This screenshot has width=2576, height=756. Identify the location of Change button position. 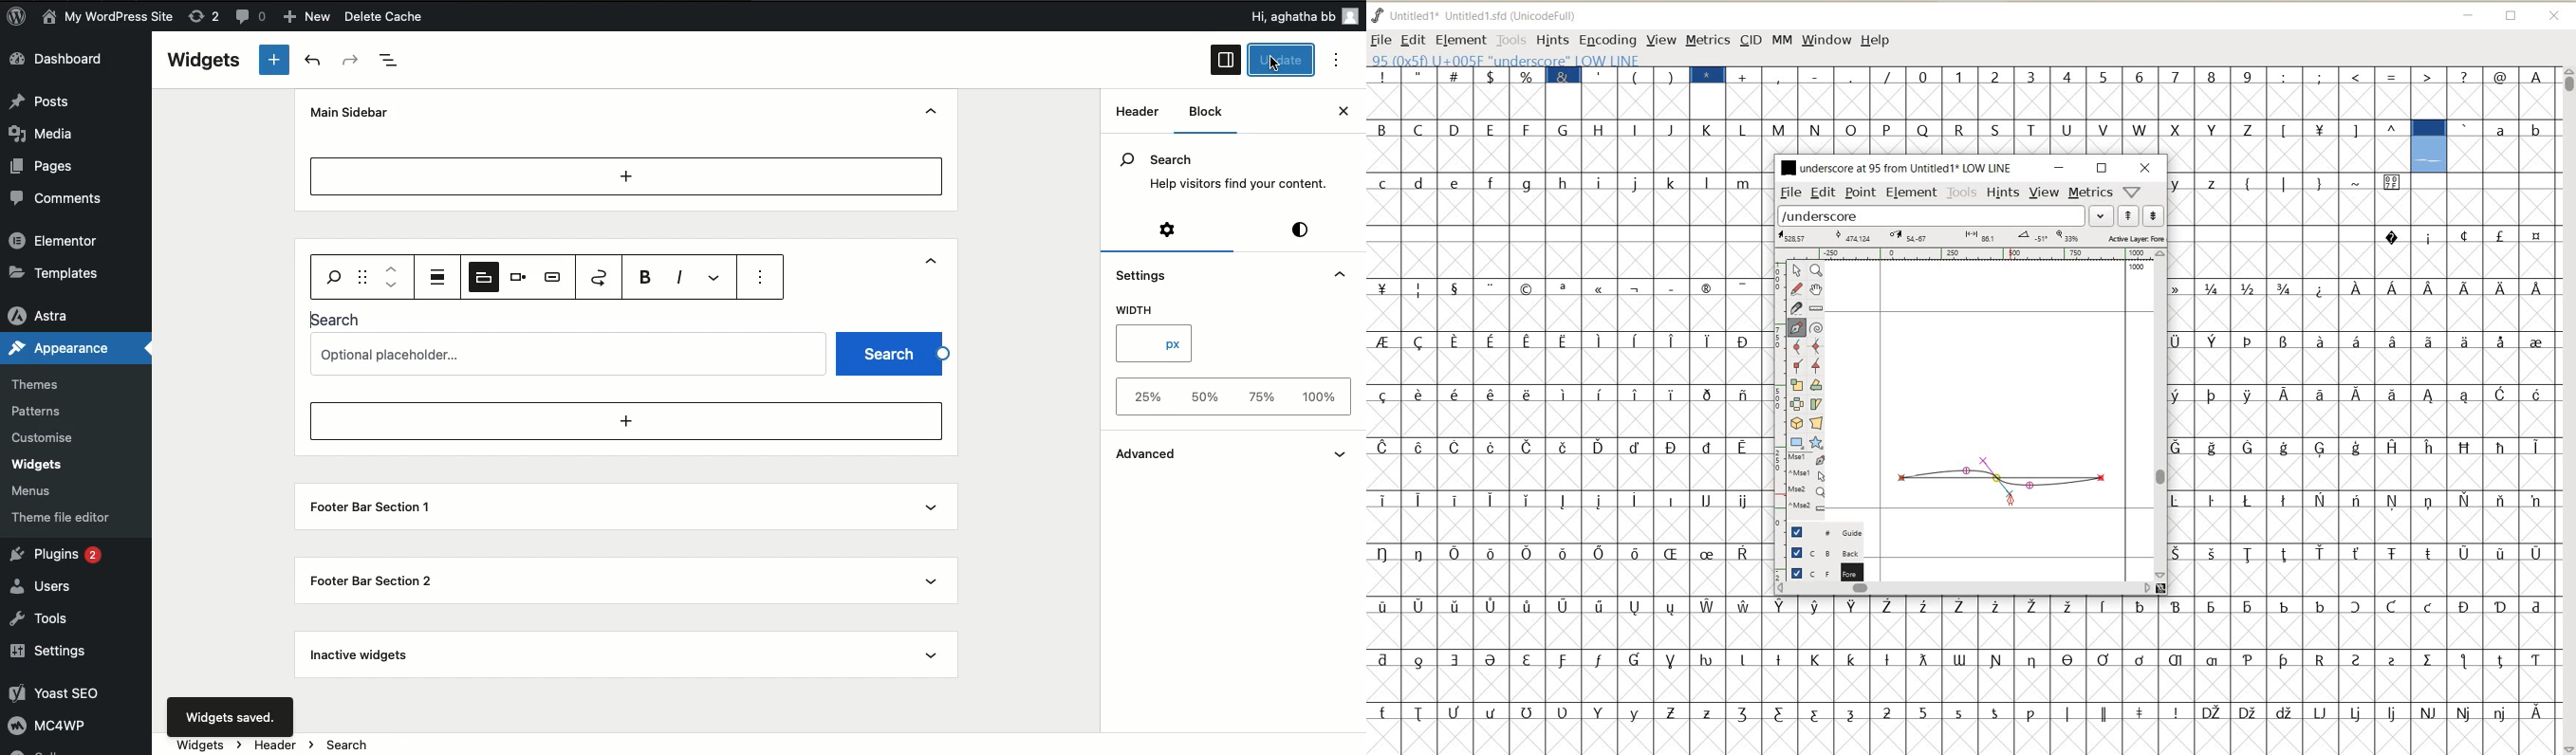
(519, 276).